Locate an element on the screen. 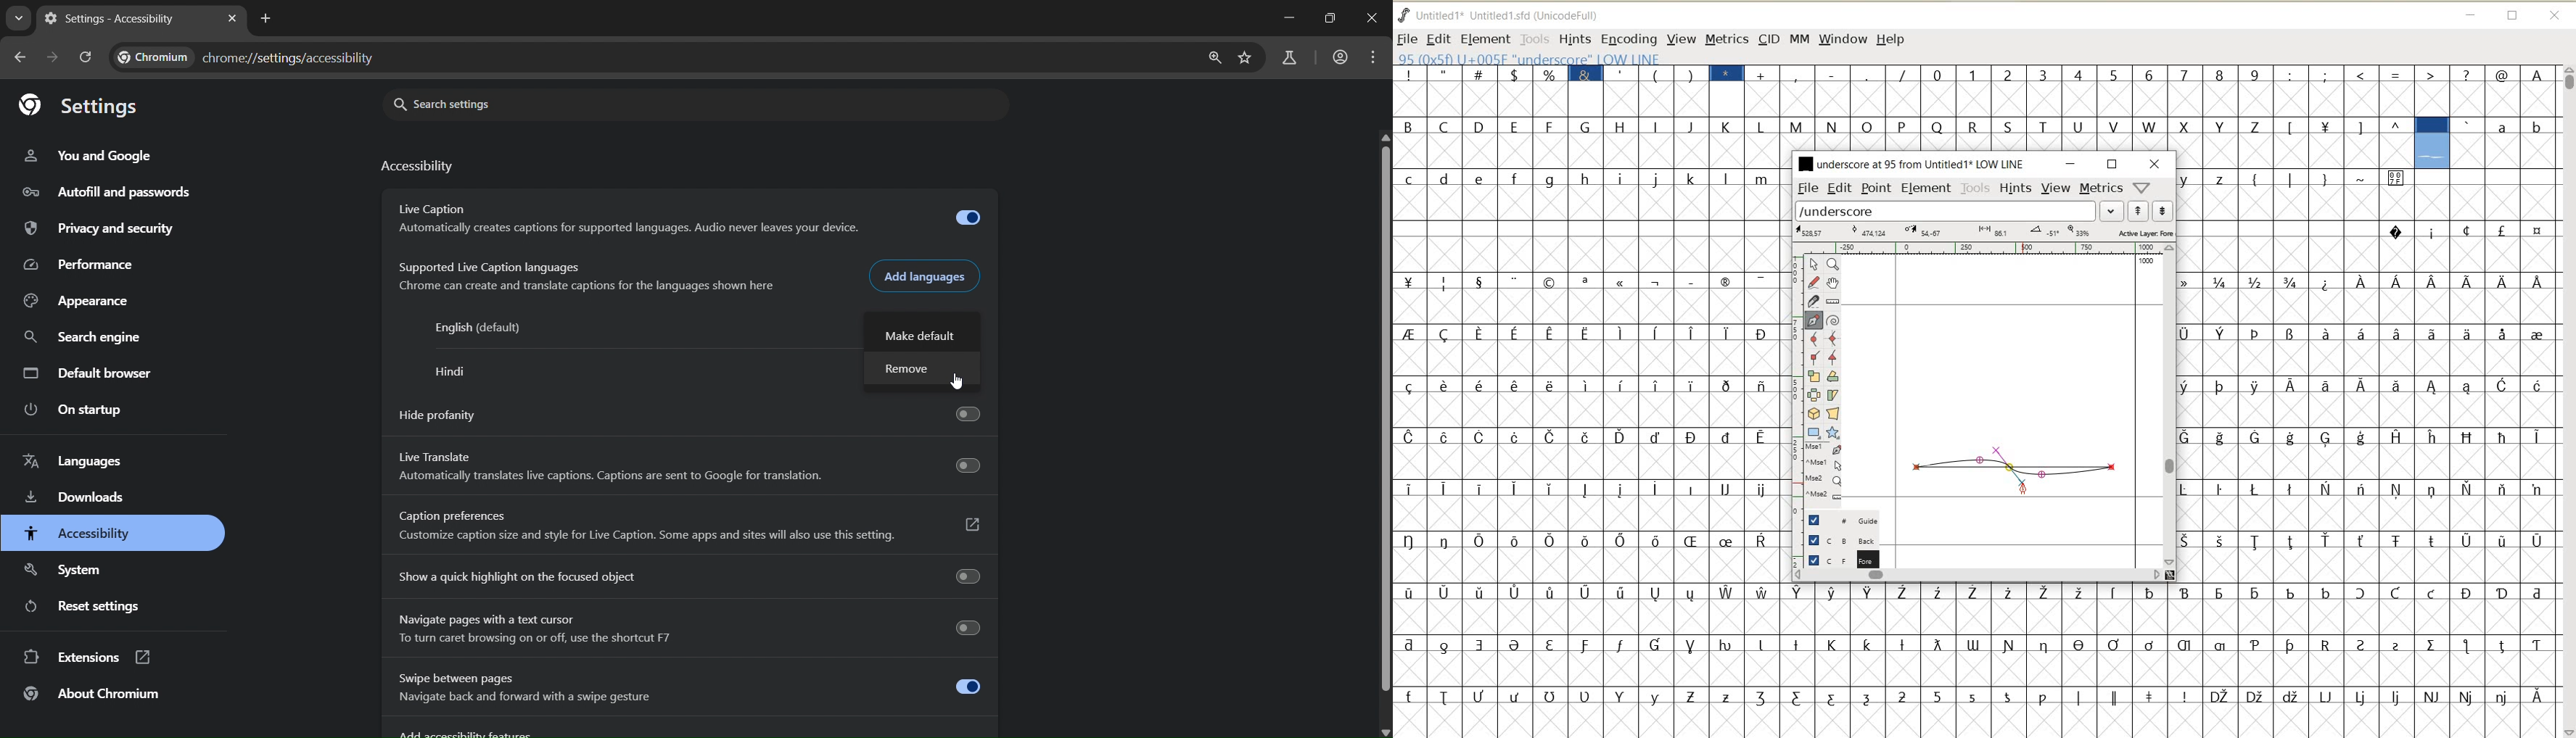 This screenshot has height=756, width=2576. CID is located at coordinates (1769, 40).